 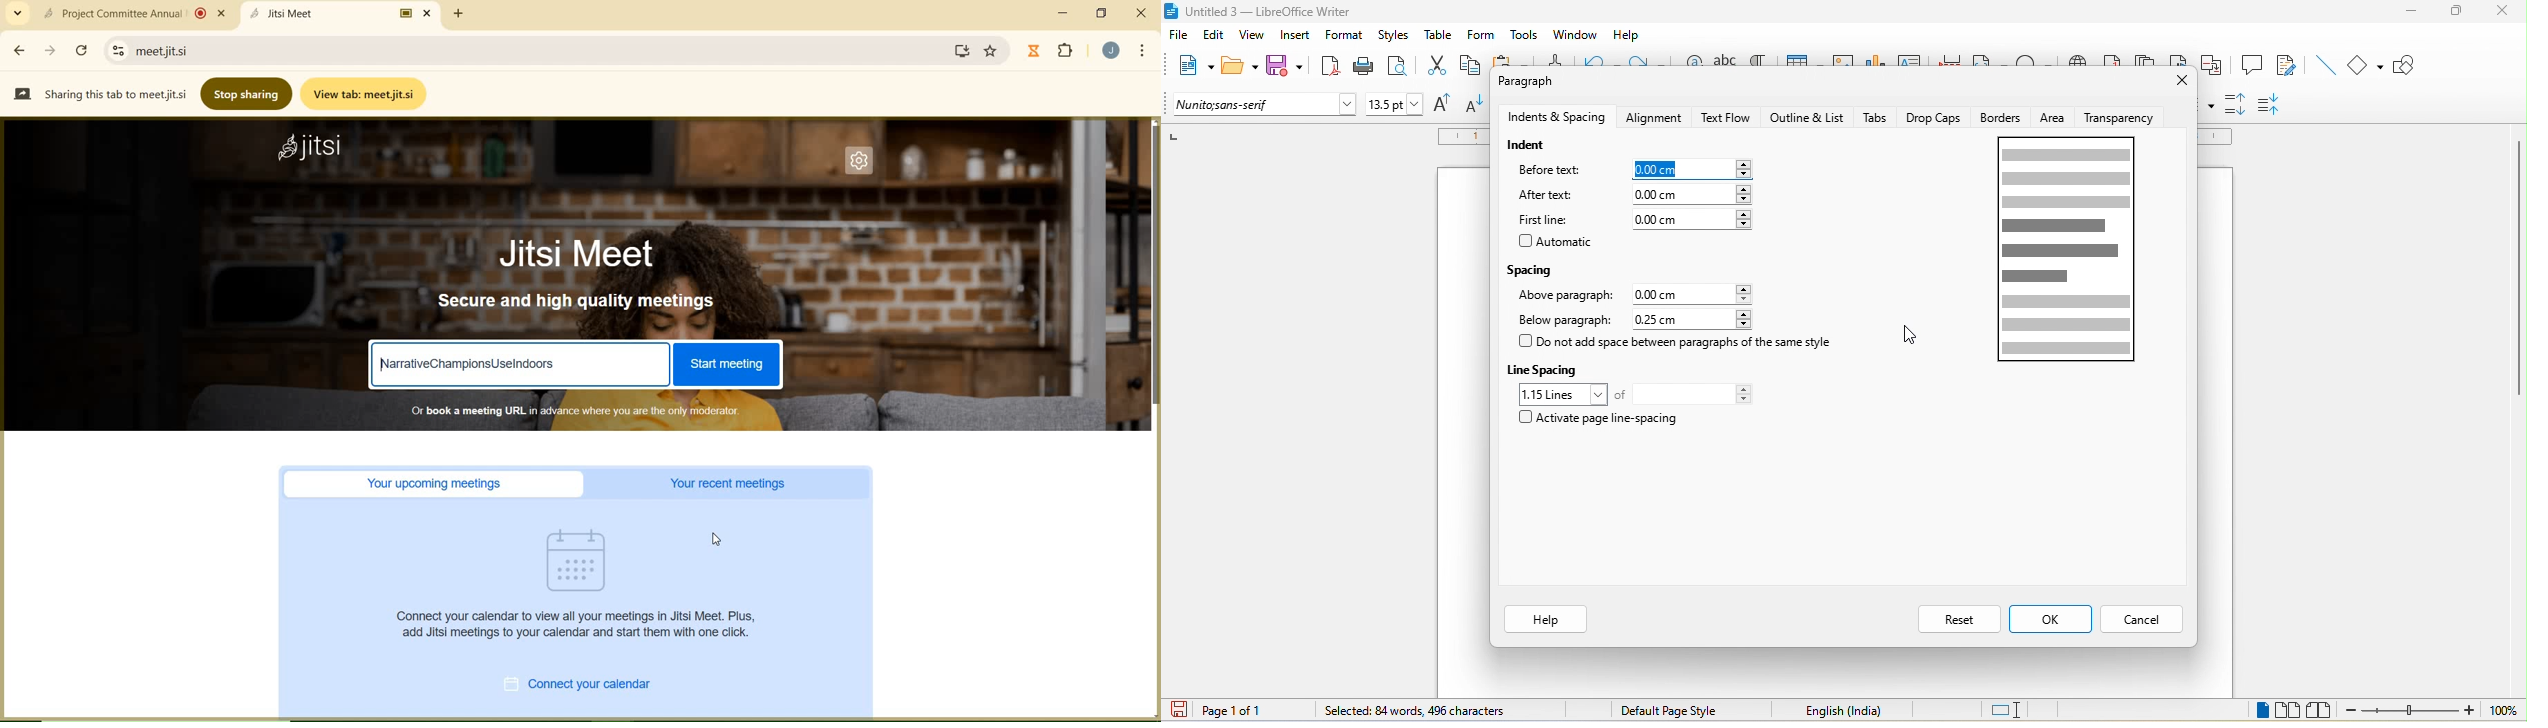 I want to click on Jitsi Meet, so click(x=574, y=254).